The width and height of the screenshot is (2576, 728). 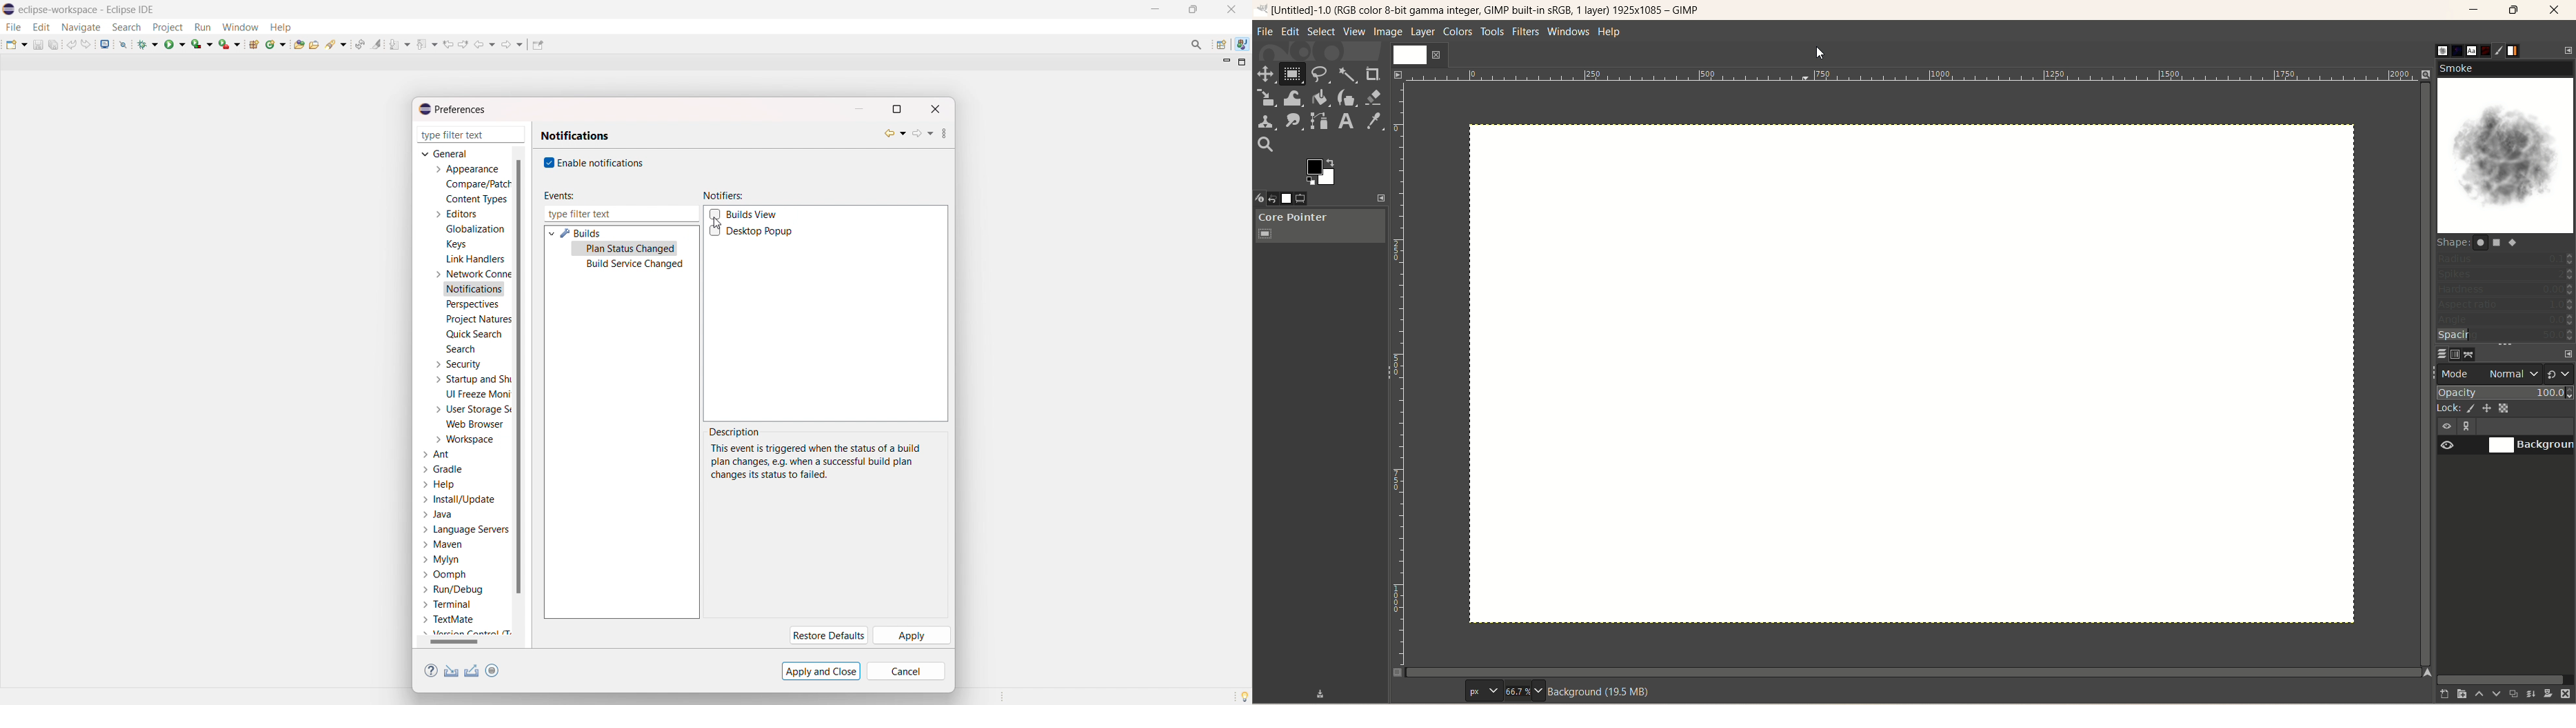 What do you see at coordinates (478, 319) in the screenshot?
I see `project natures` at bounding box center [478, 319].